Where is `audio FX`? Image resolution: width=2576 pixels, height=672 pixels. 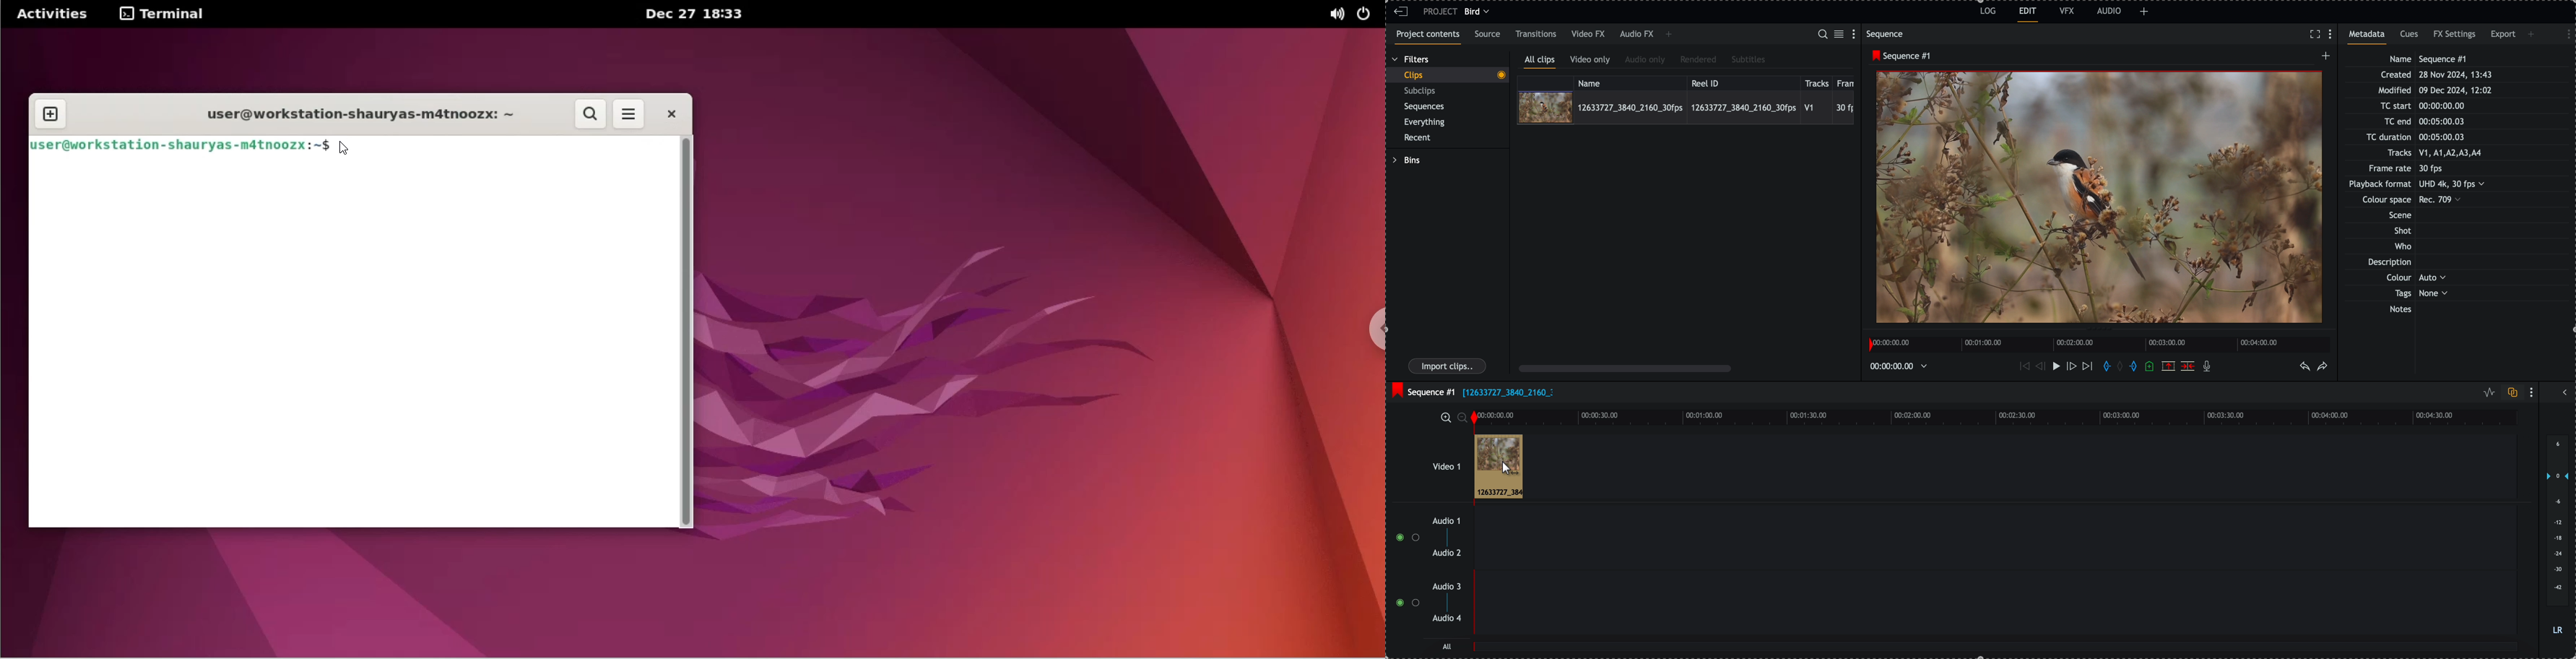
audio FX is located at coordinates (1636, 35).